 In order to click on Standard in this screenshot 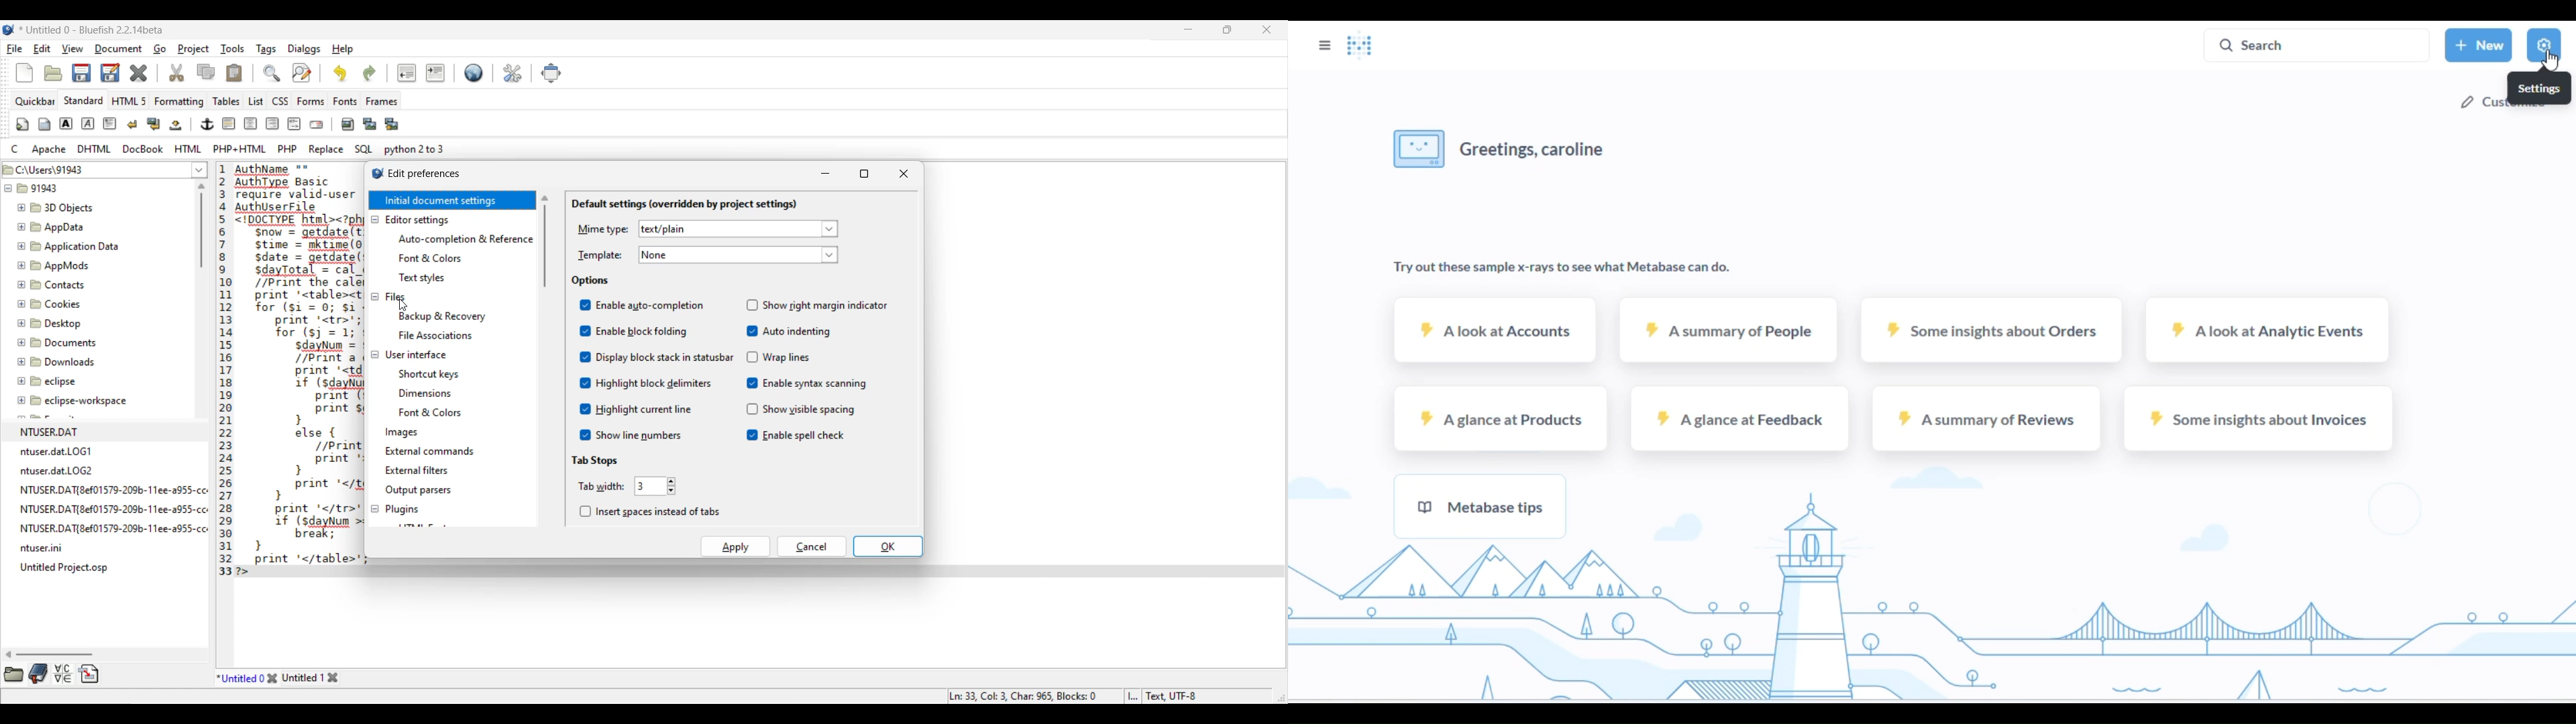, I will do `click(84, 101)`.